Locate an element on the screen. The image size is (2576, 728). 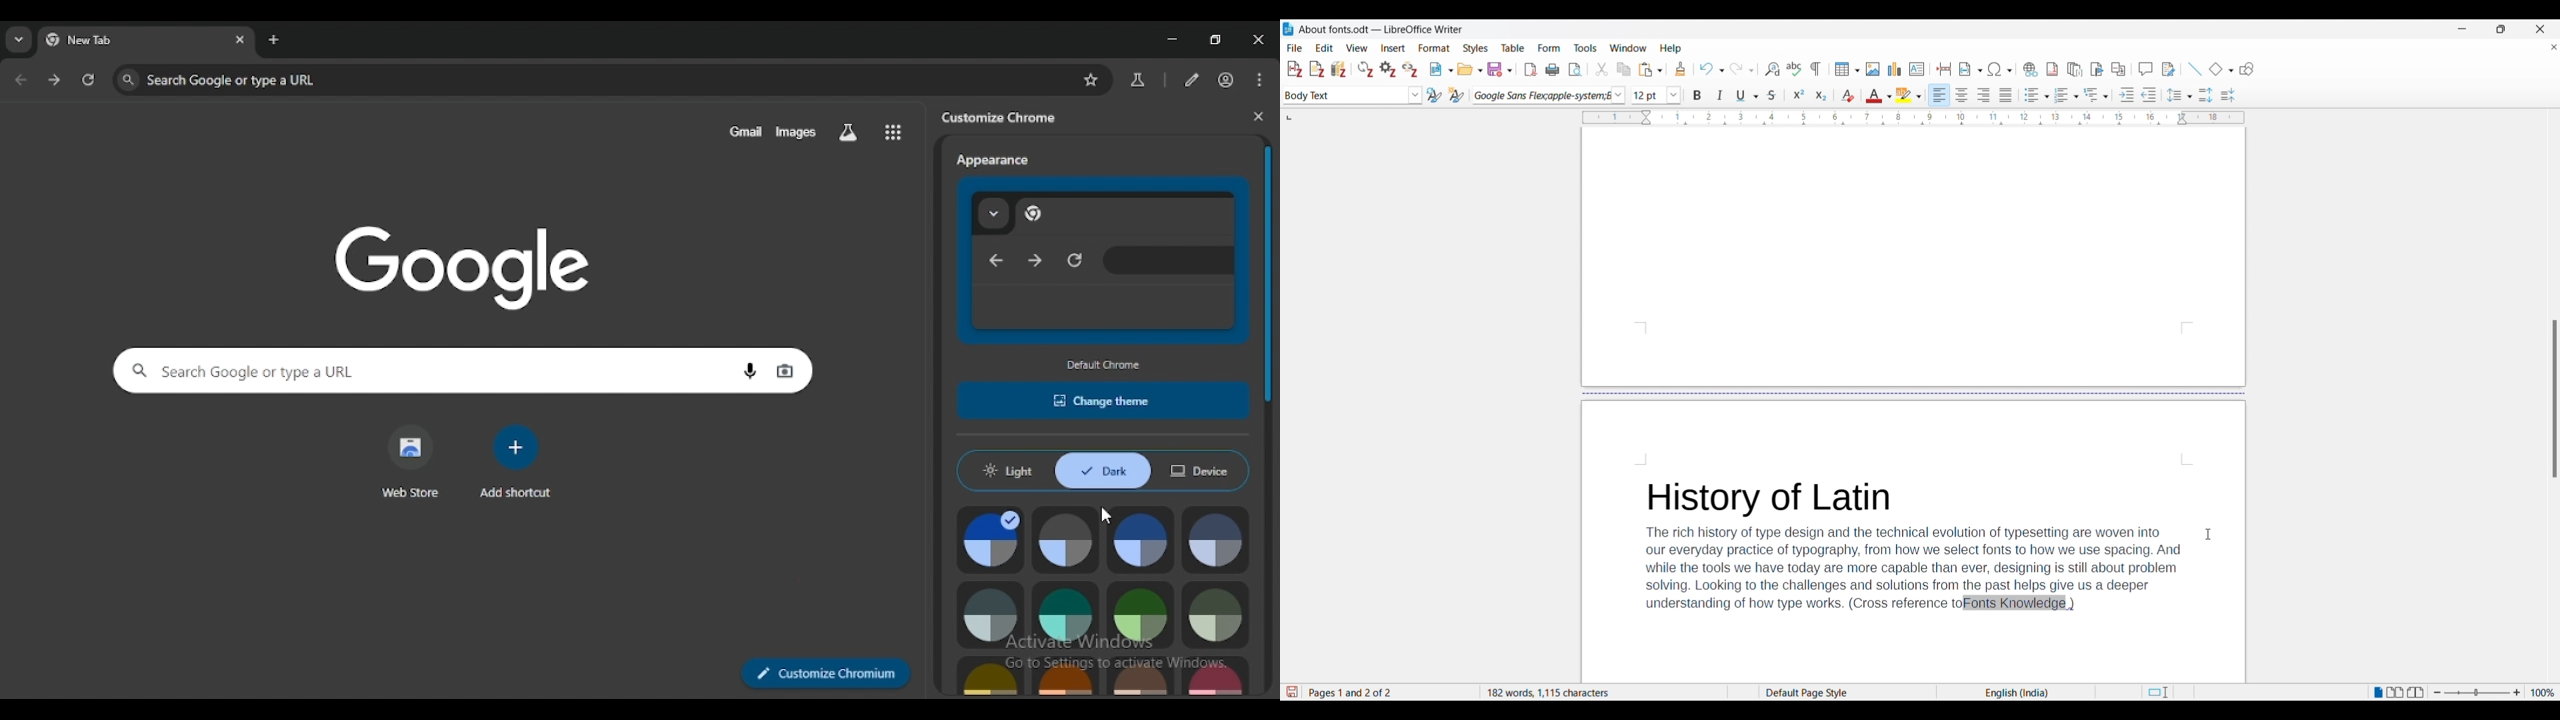
Current font is located at coordinates (1540, 95).